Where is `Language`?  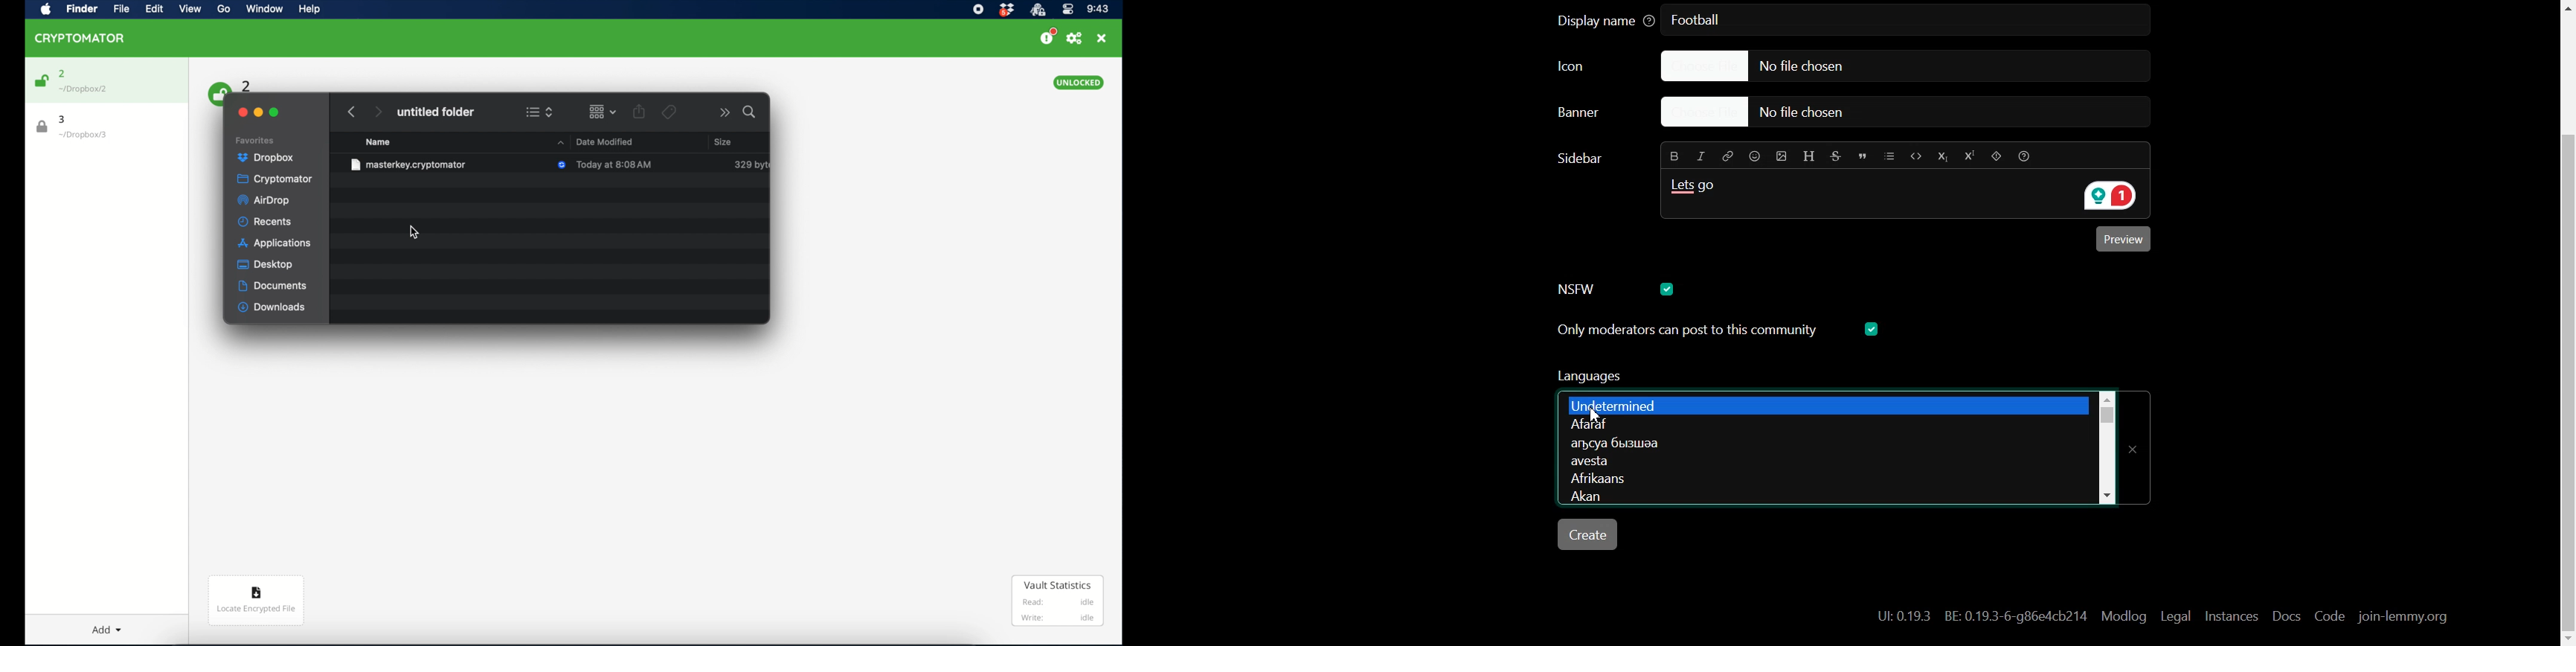
Language is located at coordinates (1820, 497).